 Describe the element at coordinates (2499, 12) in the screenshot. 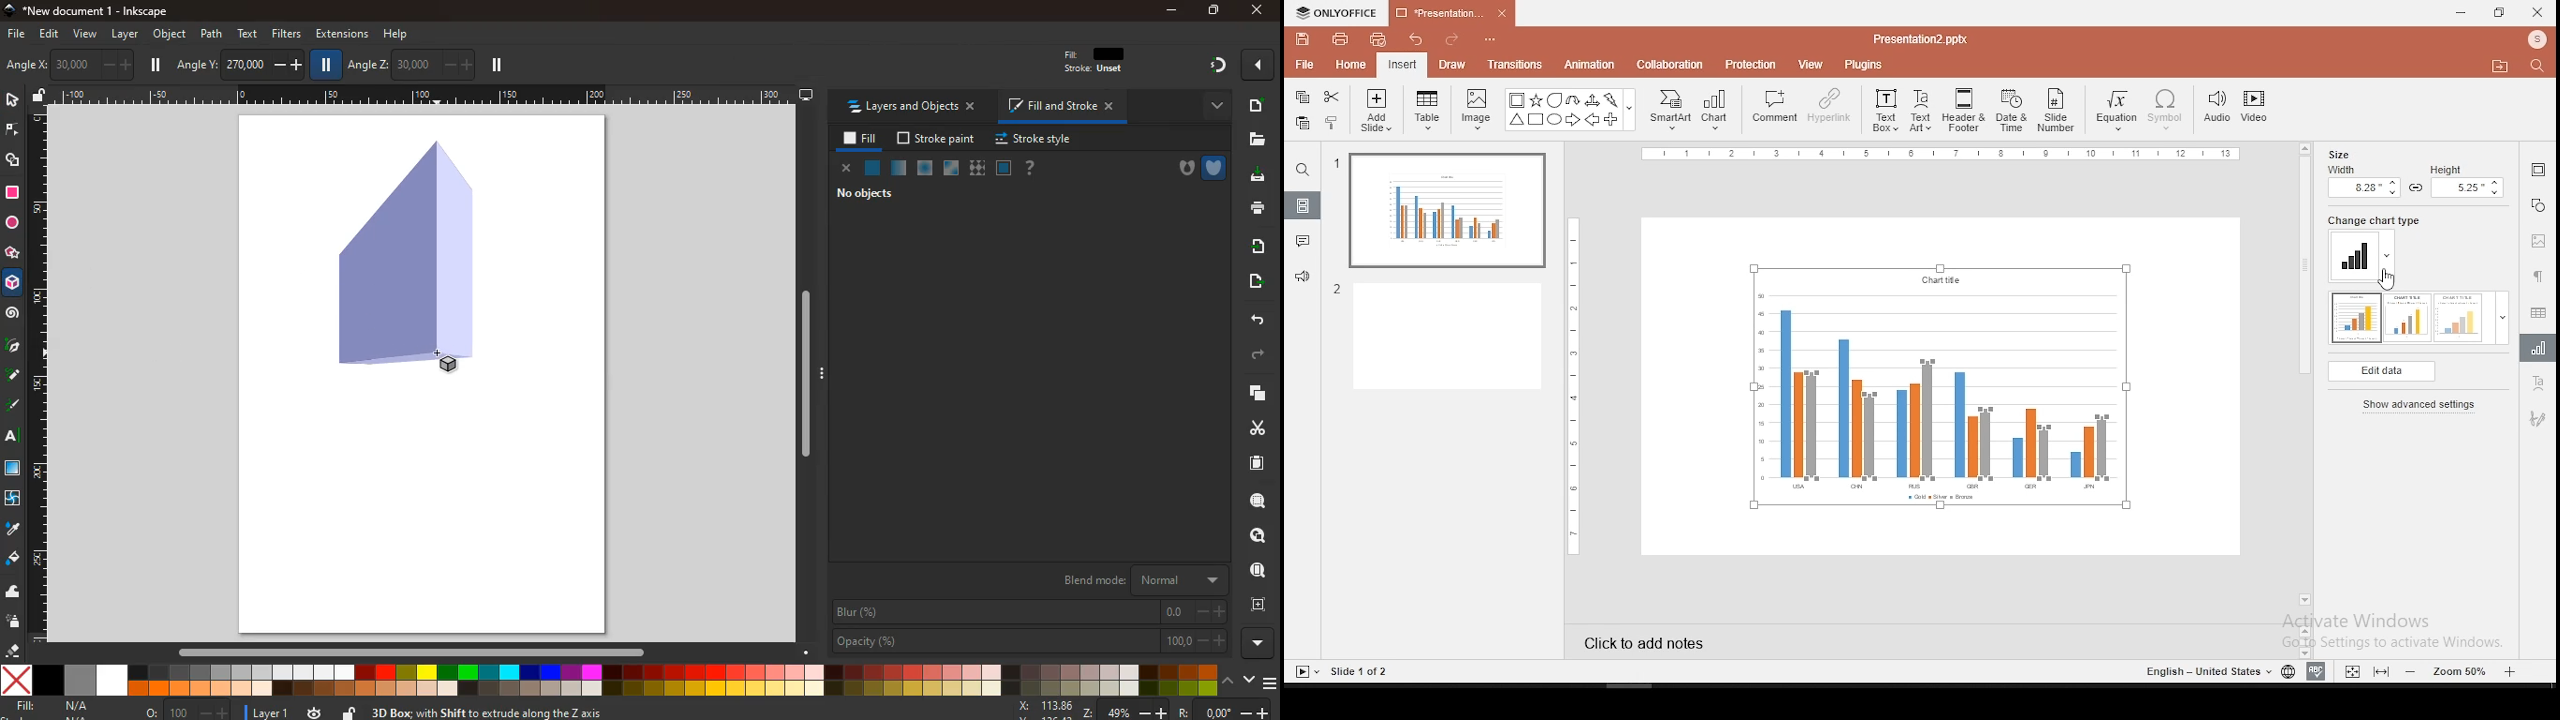

I see `restore` at that location.